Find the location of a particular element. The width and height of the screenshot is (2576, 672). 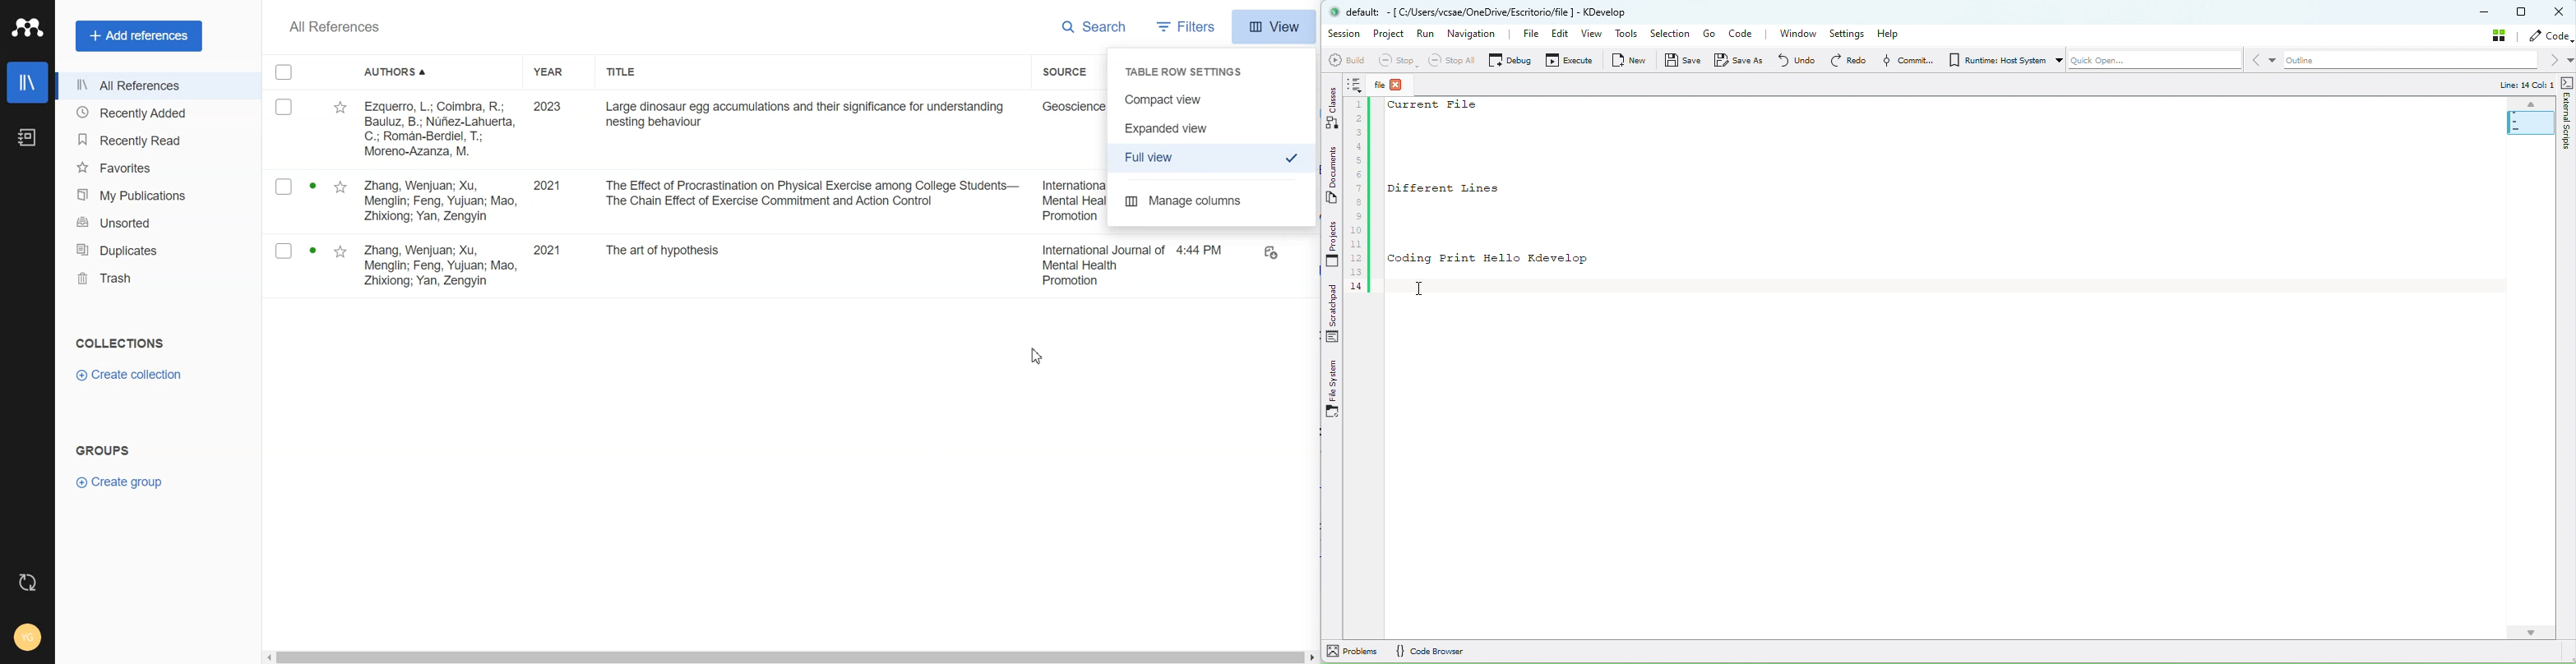

Full view is located at coordinates (1215, 158).